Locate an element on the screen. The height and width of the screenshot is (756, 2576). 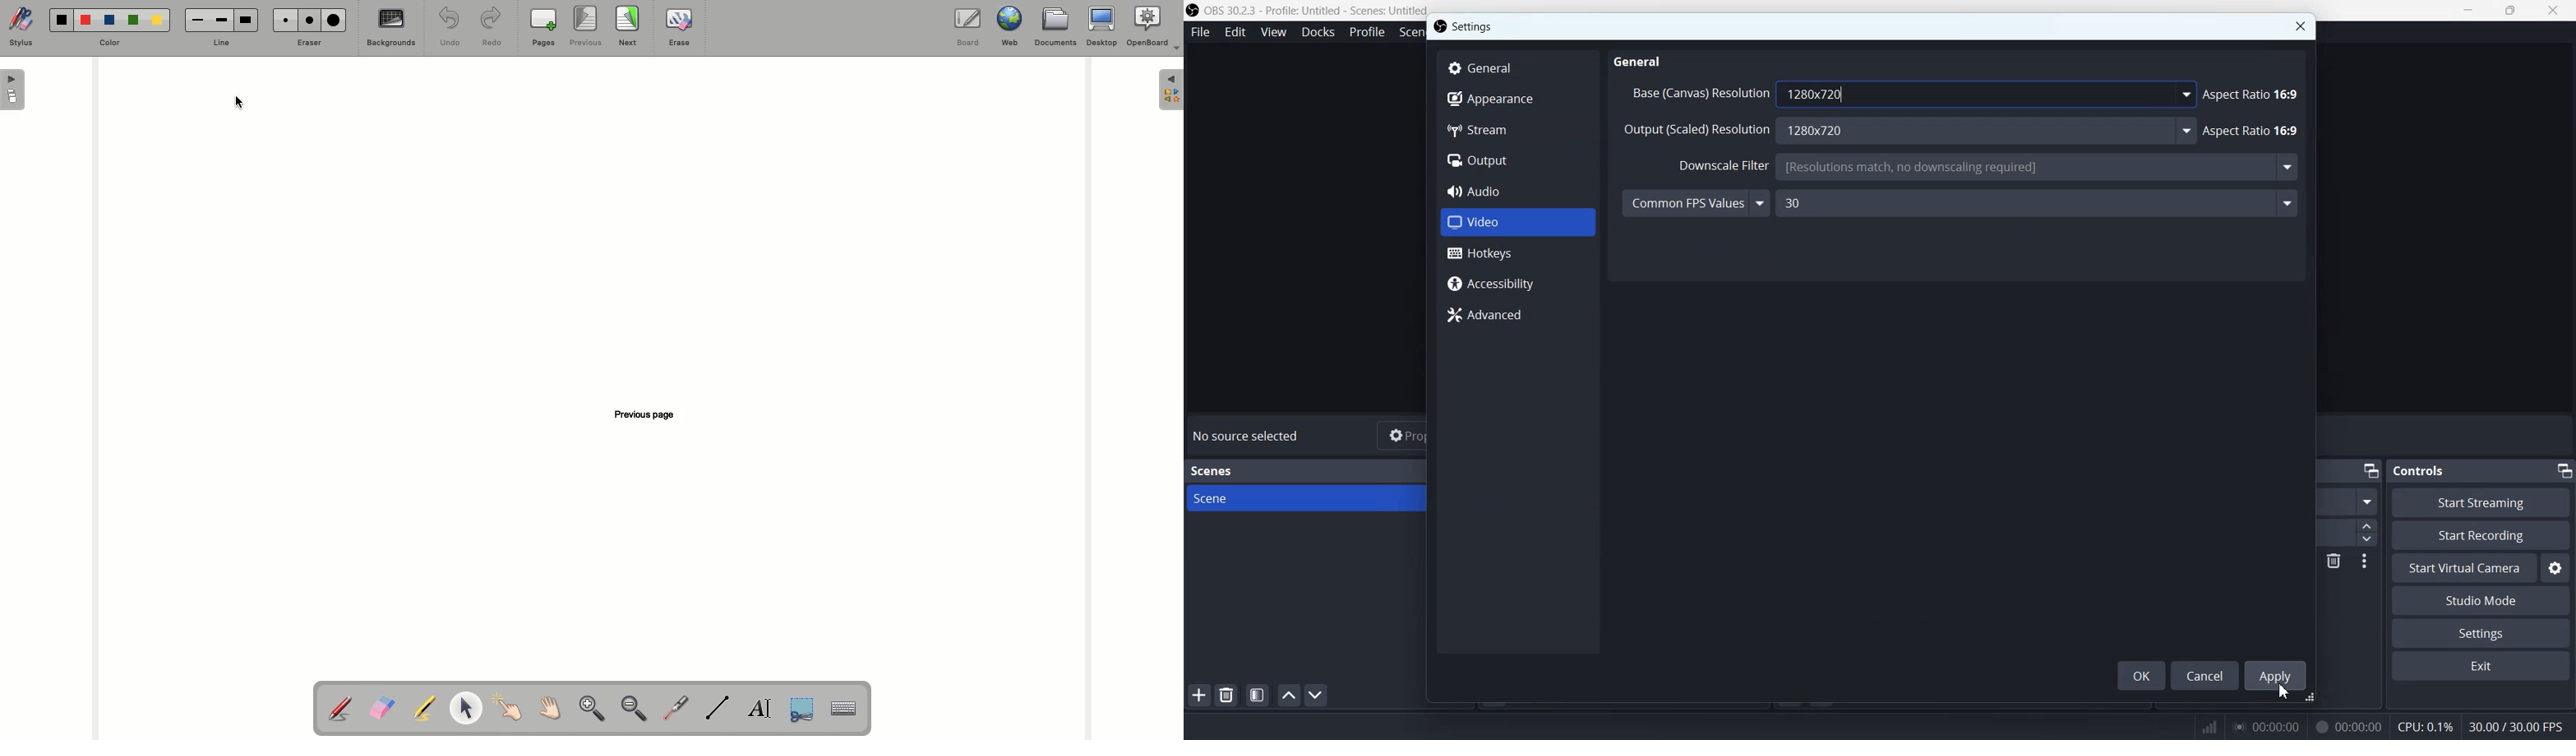
Move scene up is located at coordinates (1288, 695).